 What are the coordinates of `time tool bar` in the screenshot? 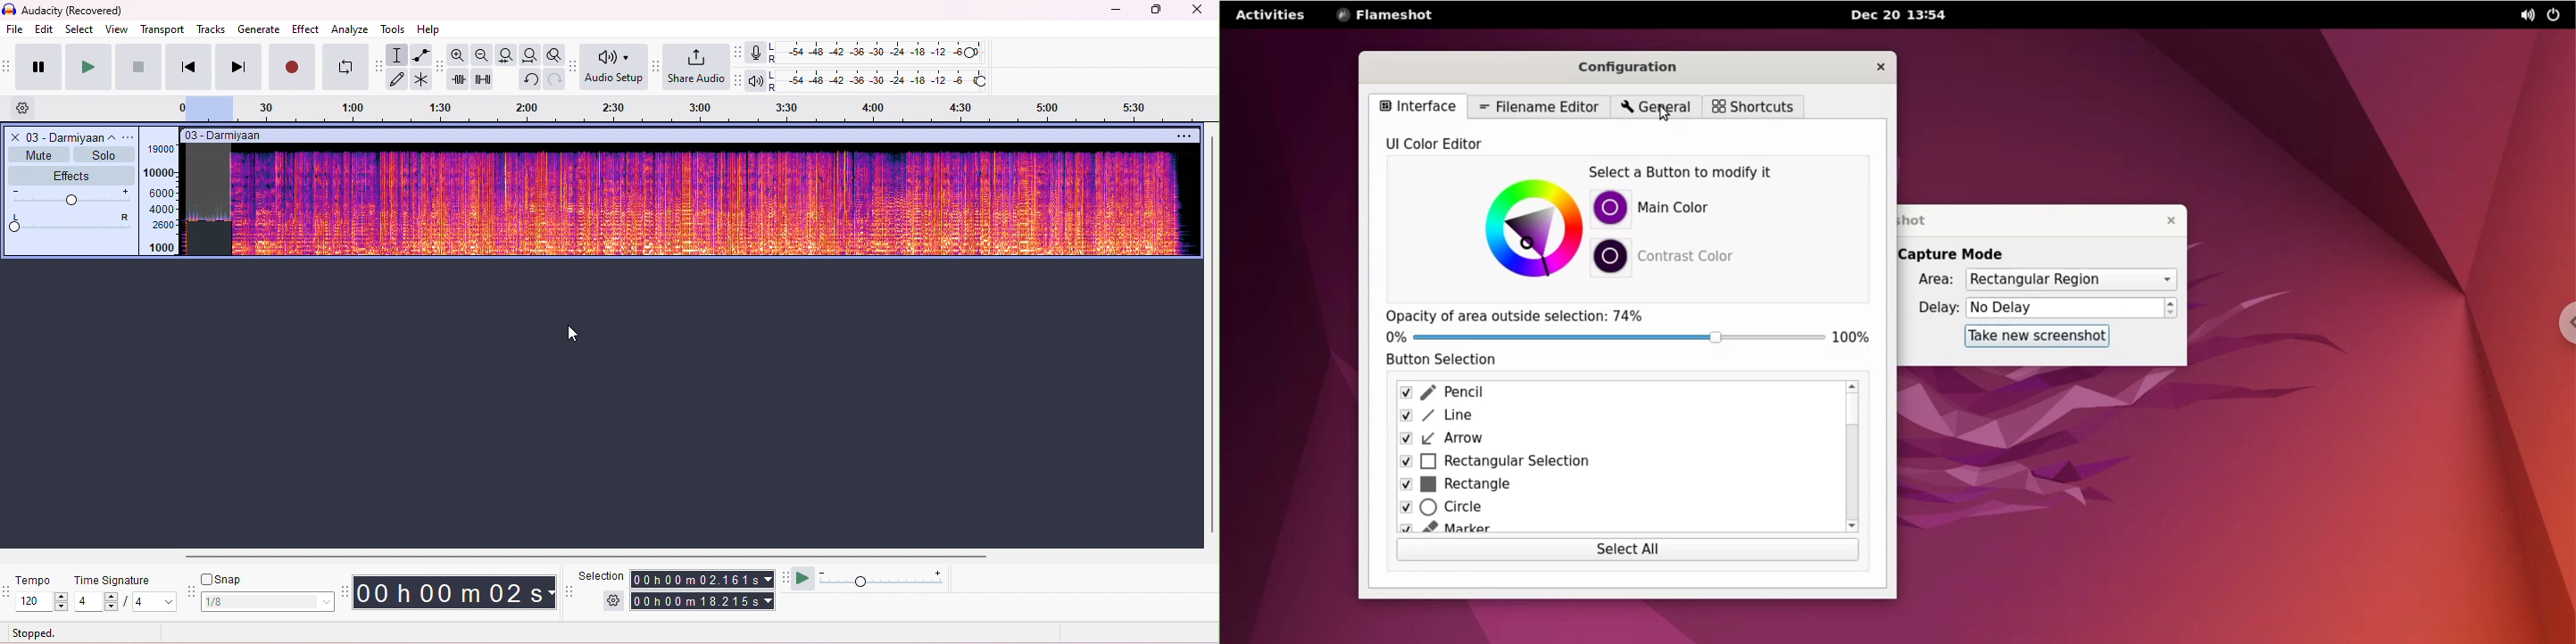 It's located at (347, 591).